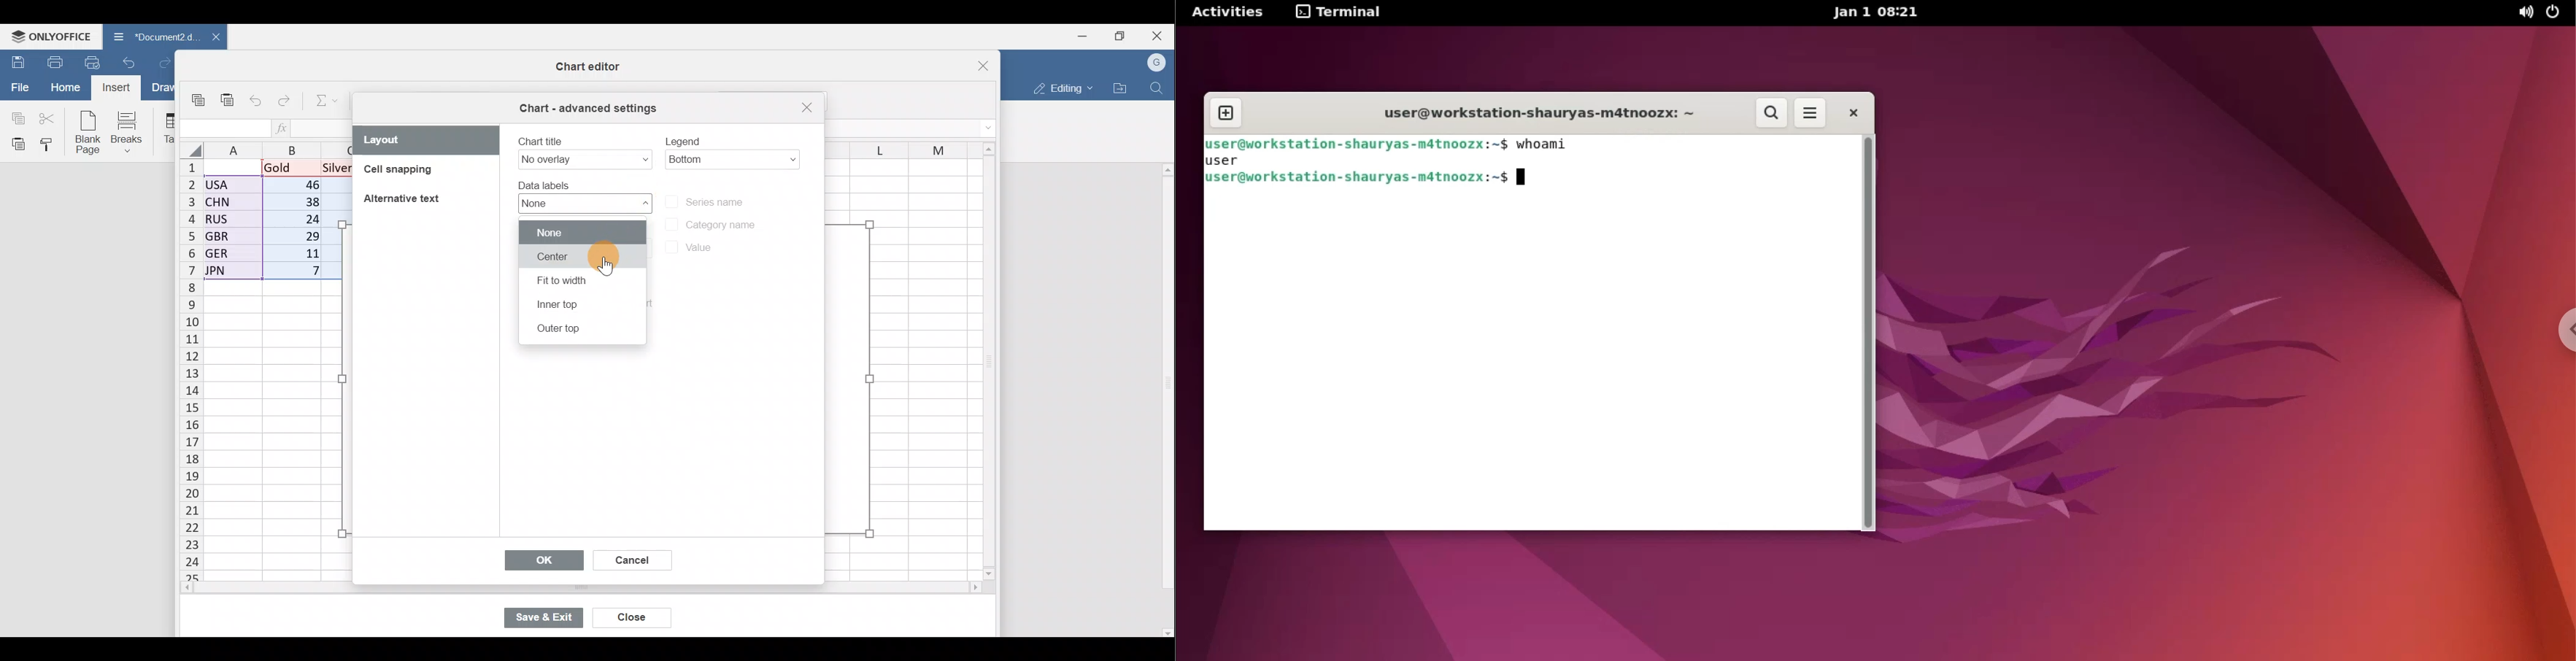 This screenshot has height=672, width=2576. Describe the element at coordinates (280, 148) in the screenshot. I see `Columns` at that location.